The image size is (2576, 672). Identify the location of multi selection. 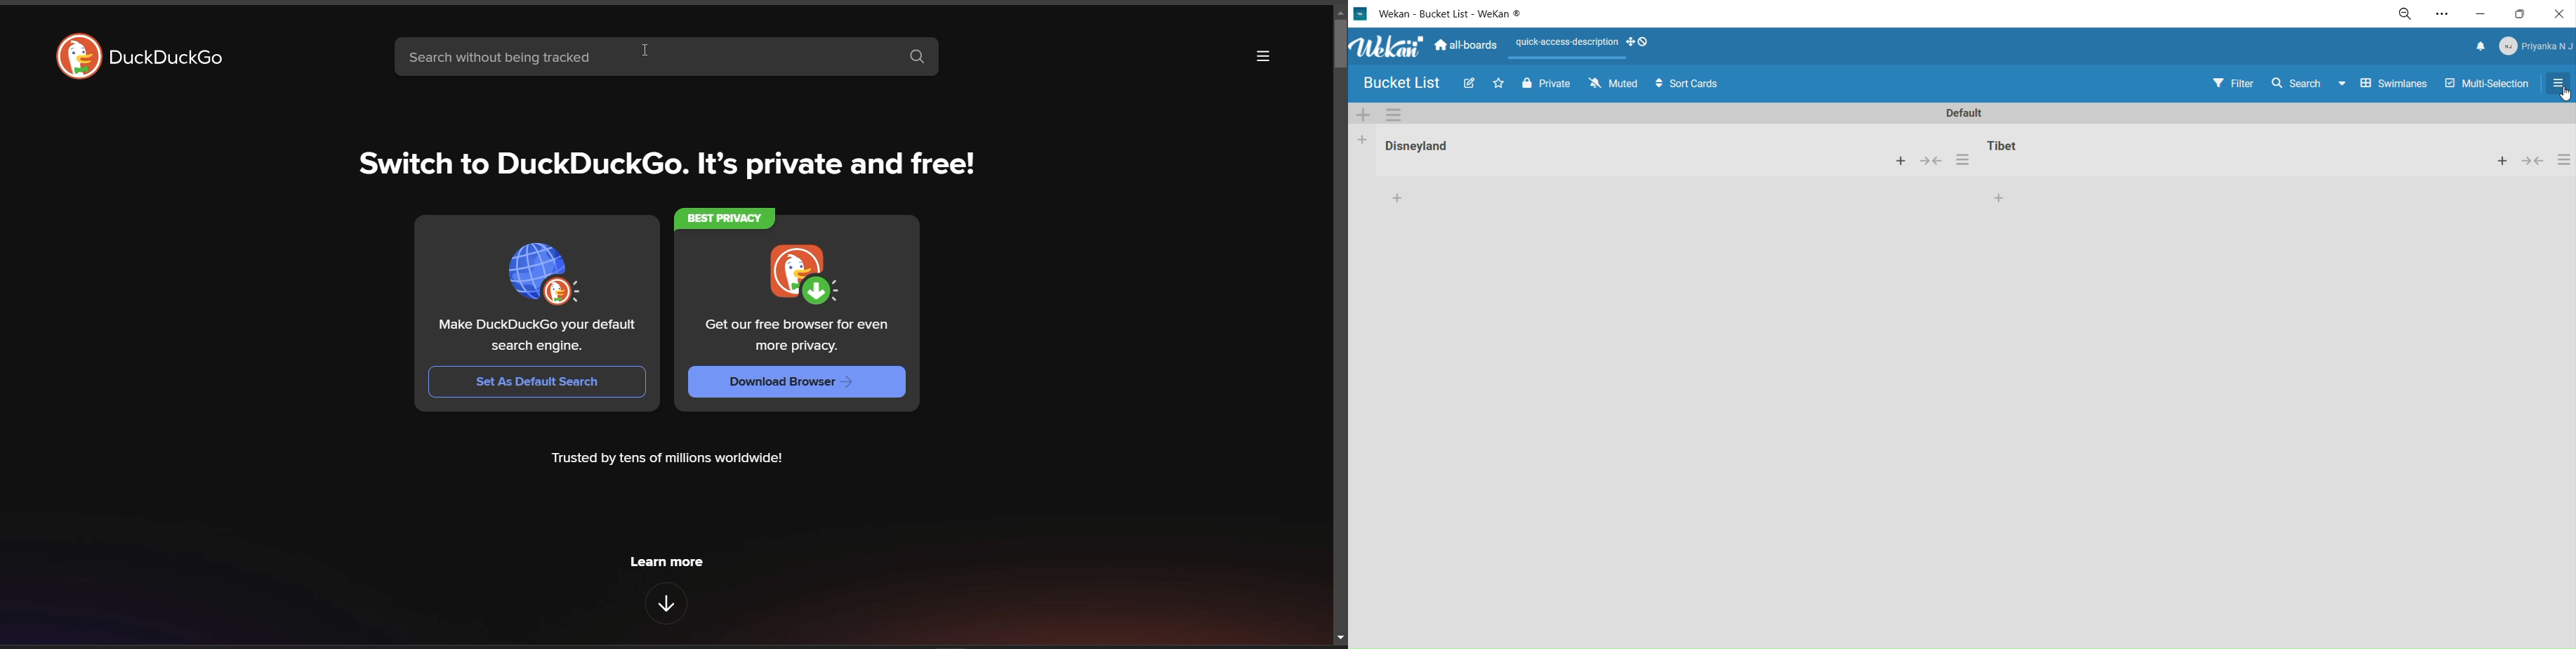
(2489, 83).